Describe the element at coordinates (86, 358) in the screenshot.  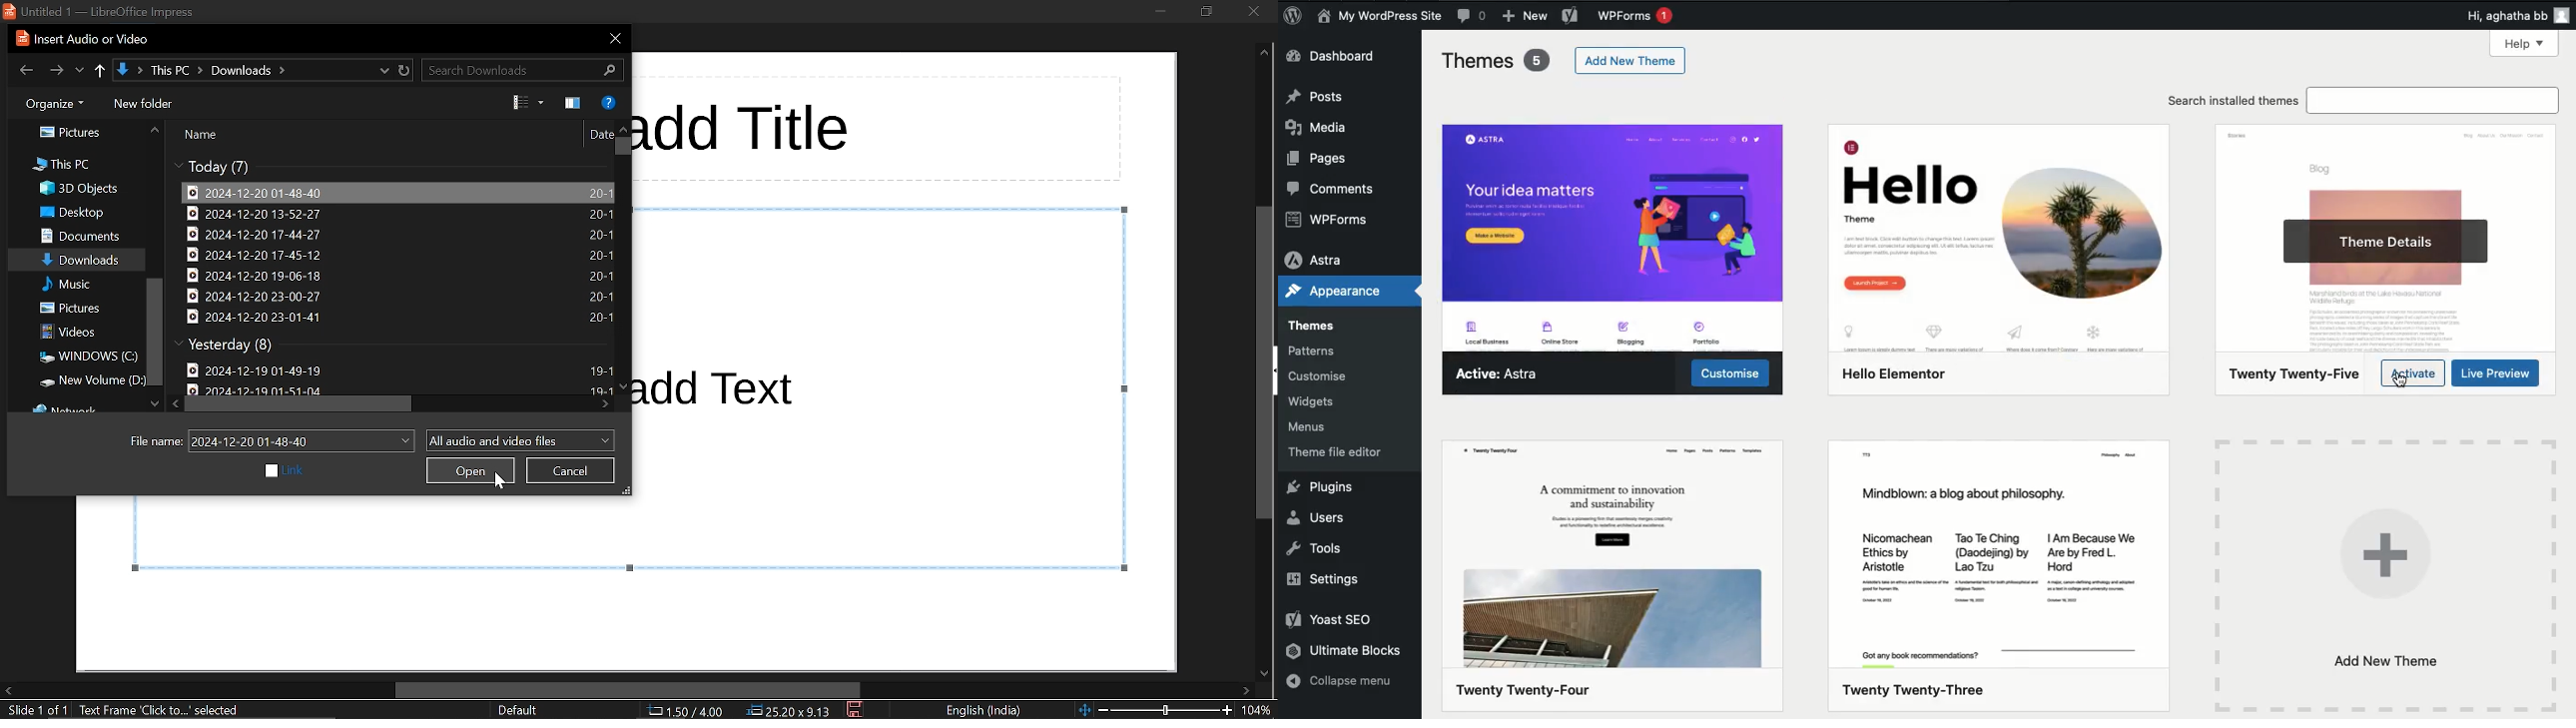
I see `windows(C:)` at that location.